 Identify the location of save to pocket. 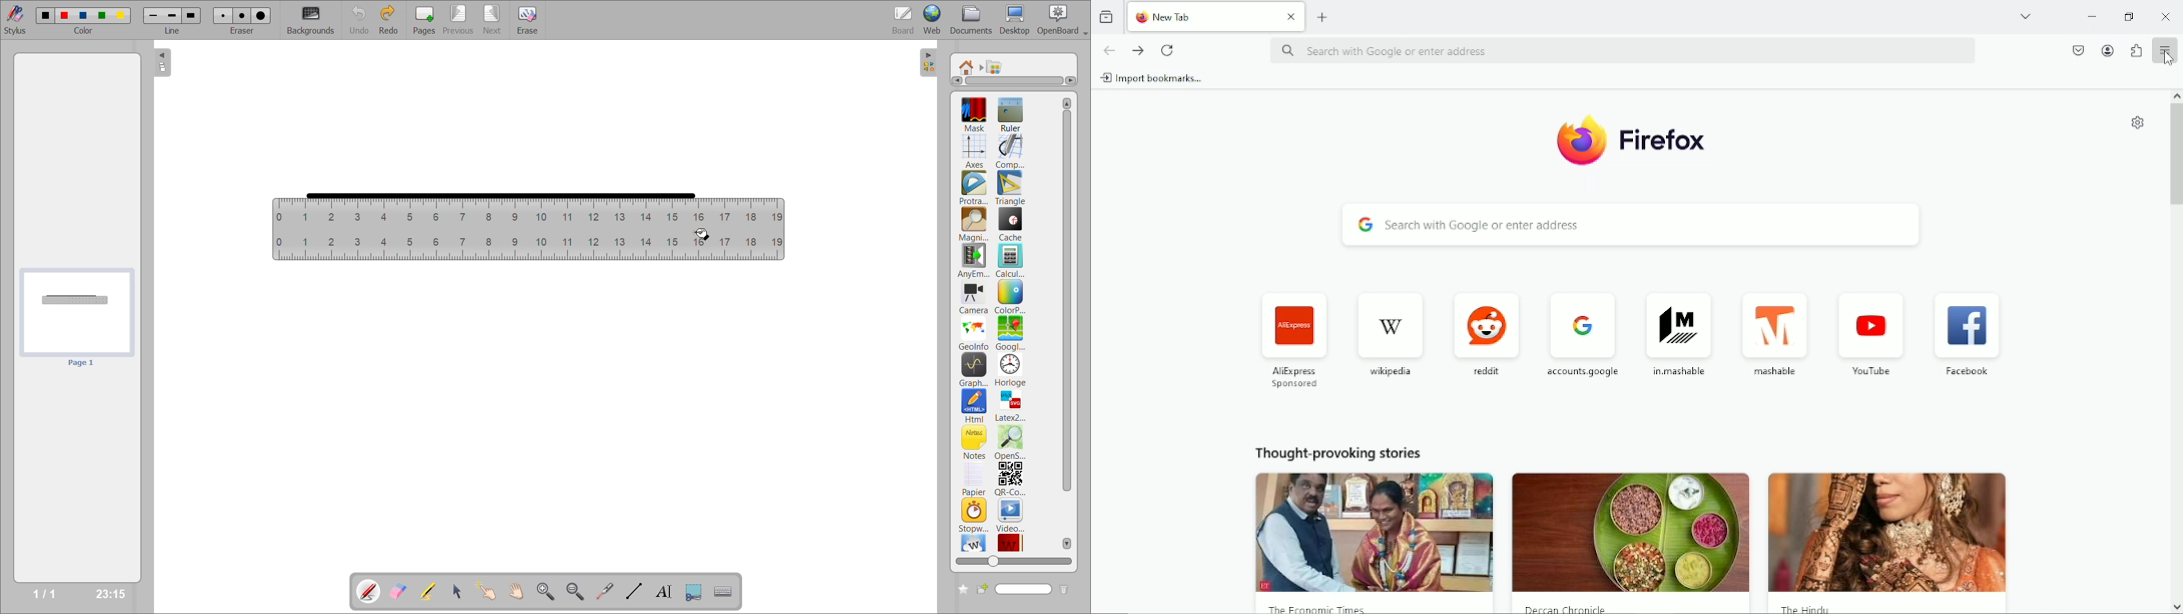
(2077, 48).